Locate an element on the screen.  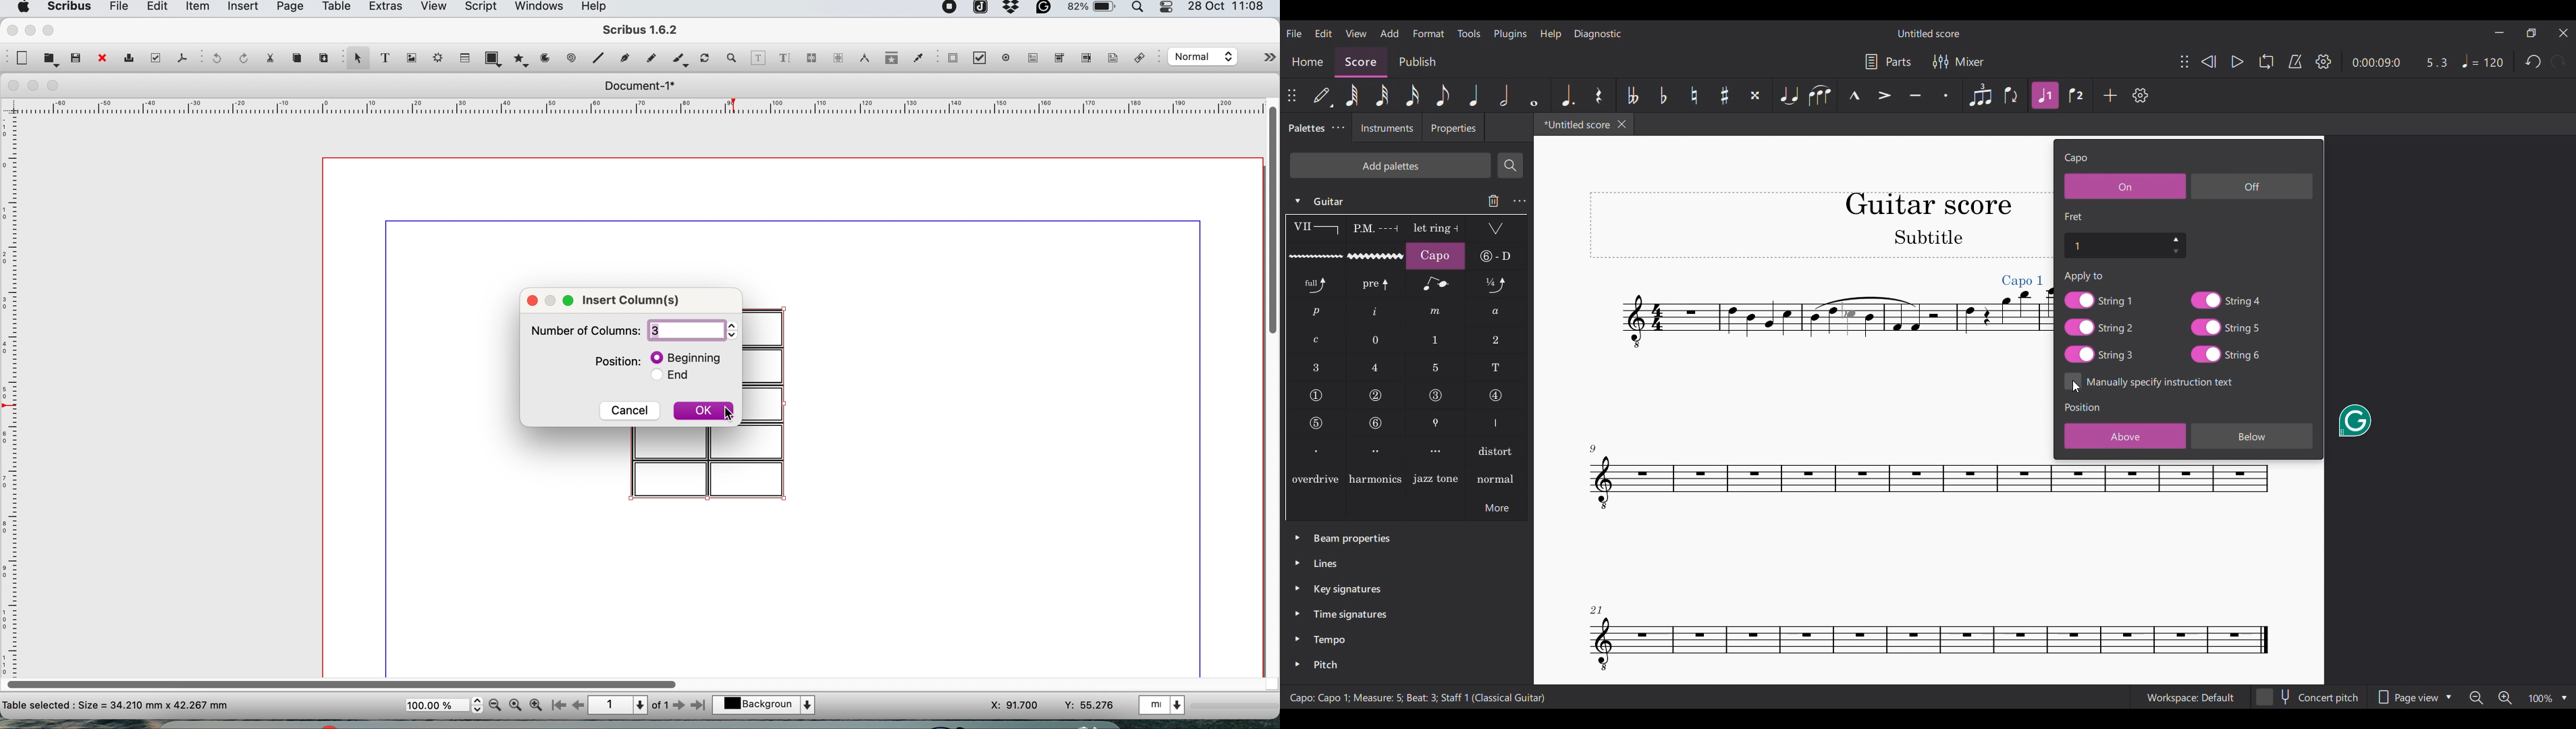
Flip direction is located at coordinates (2012, 95).